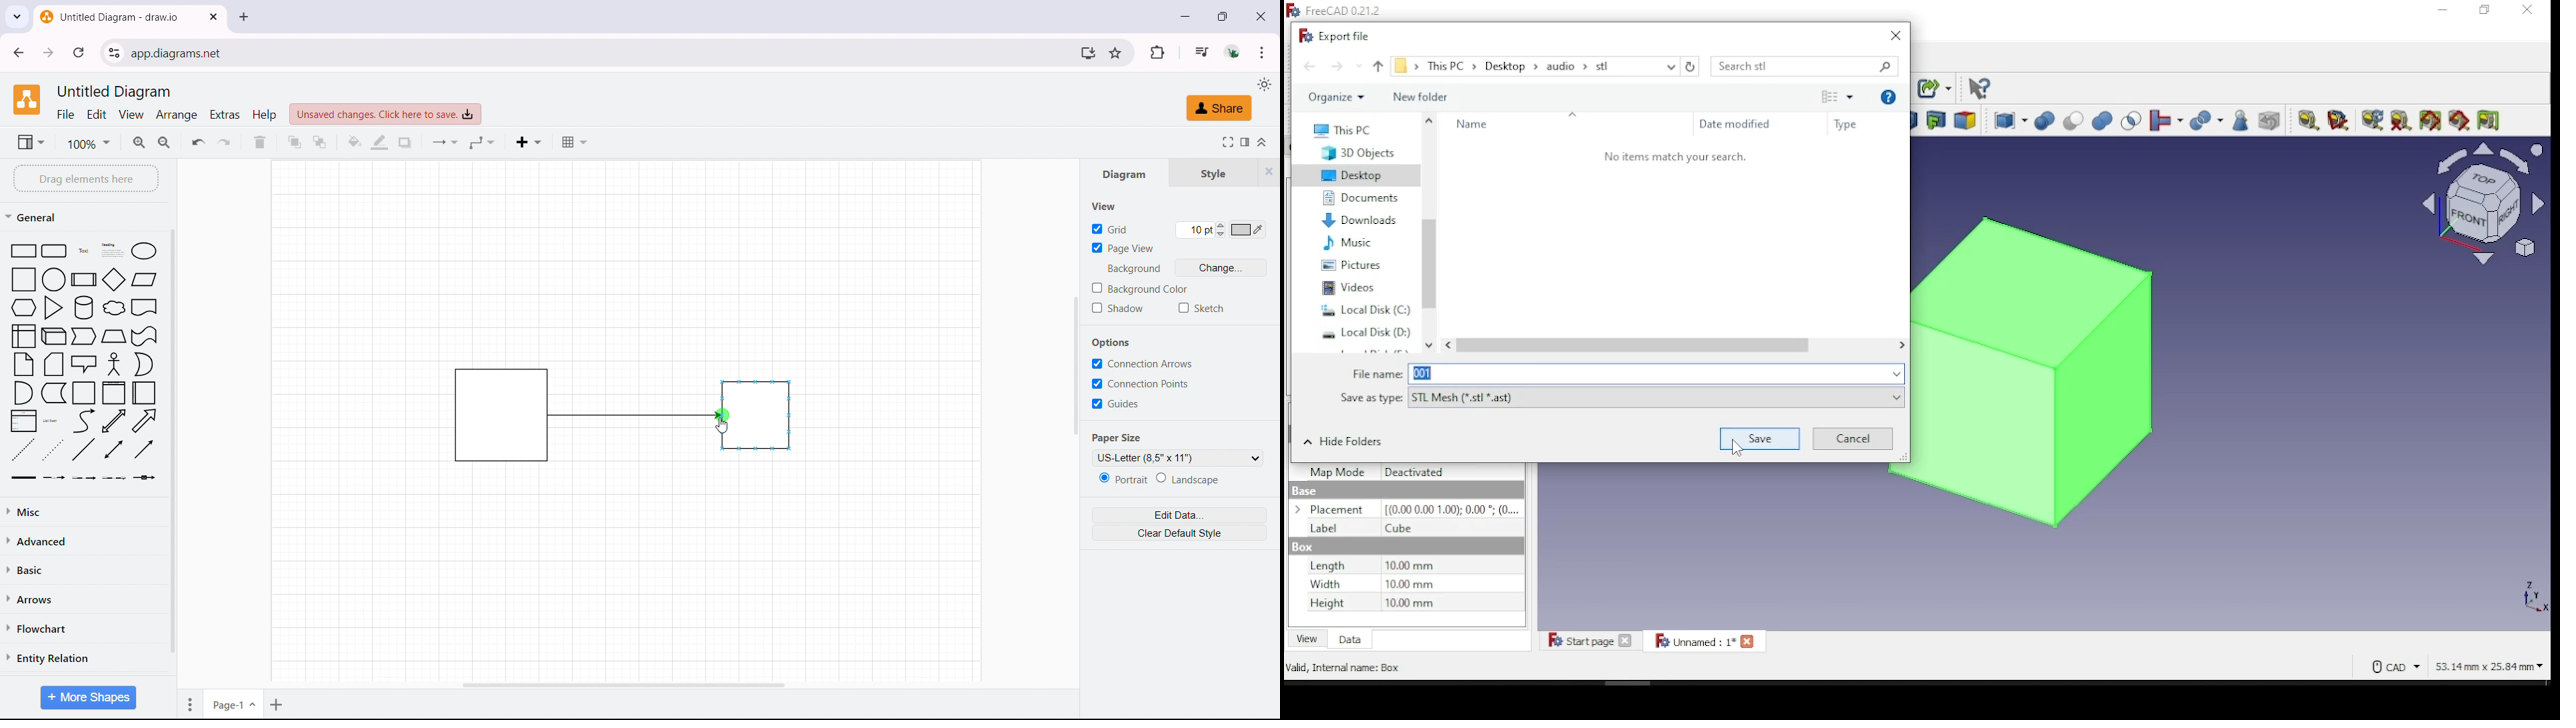  I want to click on save, so click(1761, 439).